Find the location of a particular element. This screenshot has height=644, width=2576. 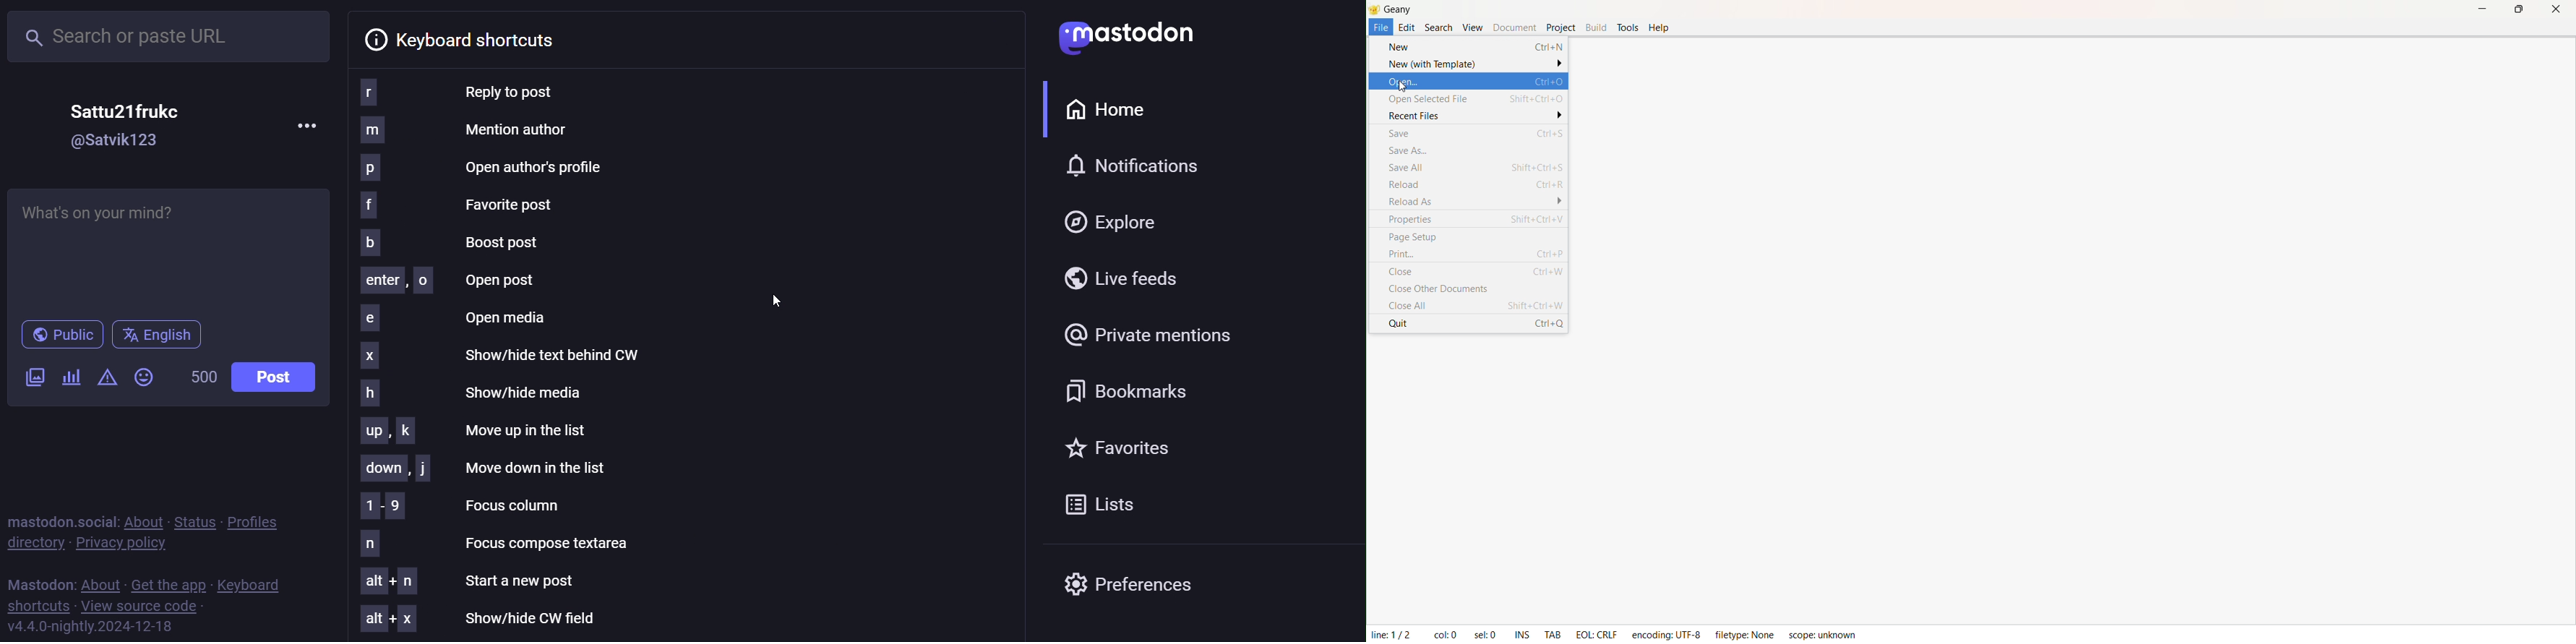

Open Selected File is located at coordinates (1477, 98).